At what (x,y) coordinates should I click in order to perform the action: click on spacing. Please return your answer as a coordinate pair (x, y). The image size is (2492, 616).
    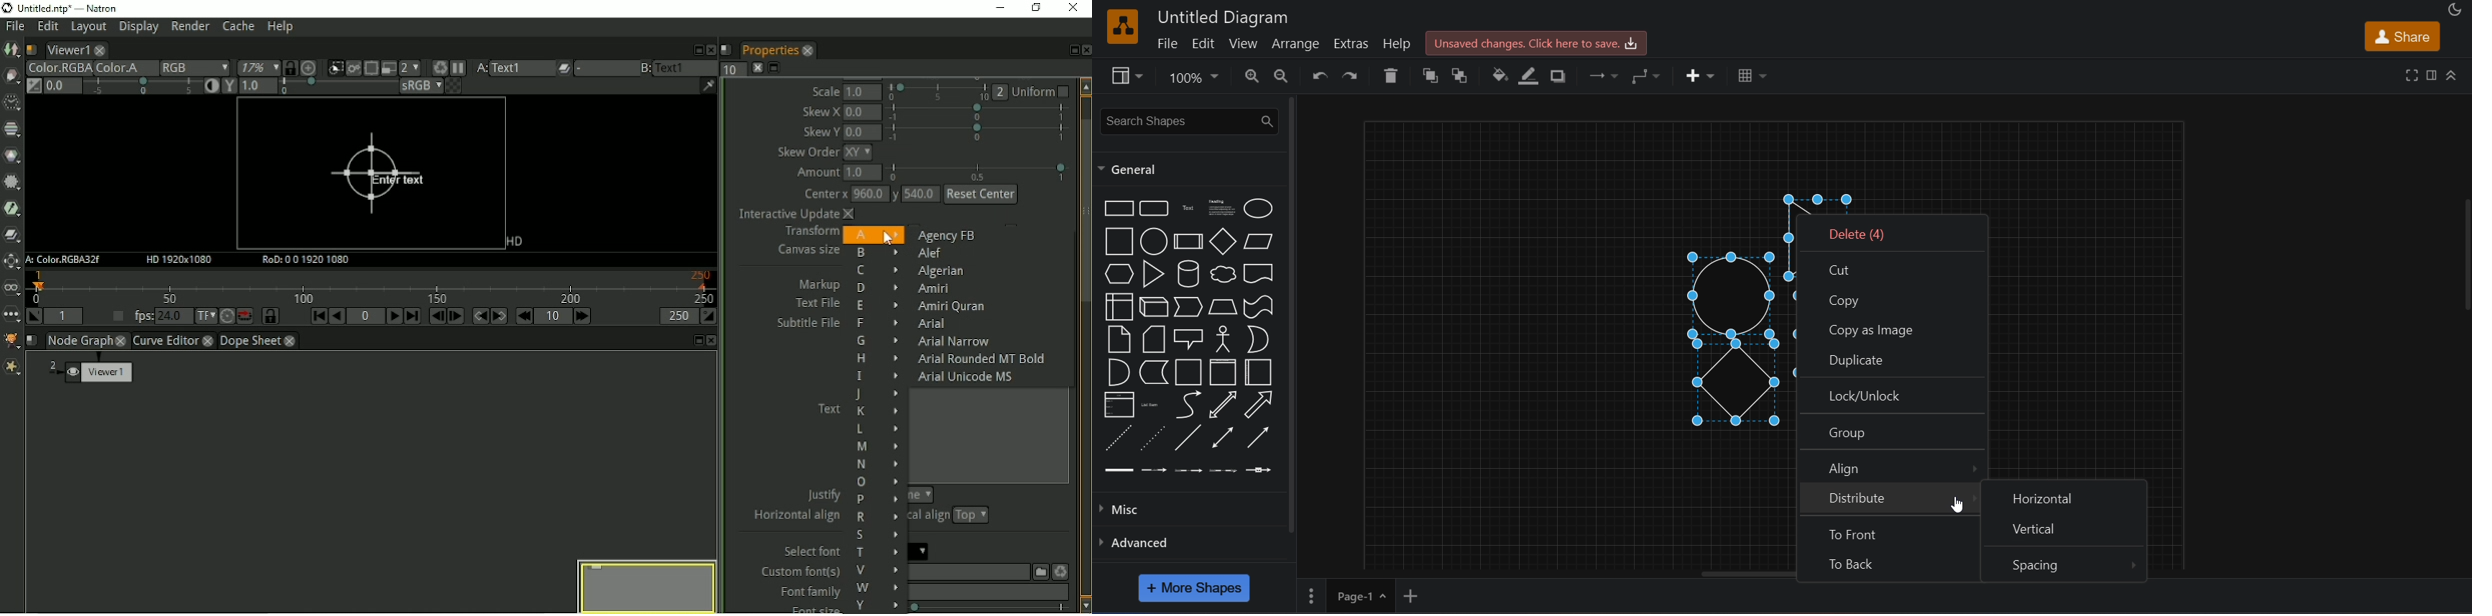
    Looking at the image, I should click on (2064, 564).